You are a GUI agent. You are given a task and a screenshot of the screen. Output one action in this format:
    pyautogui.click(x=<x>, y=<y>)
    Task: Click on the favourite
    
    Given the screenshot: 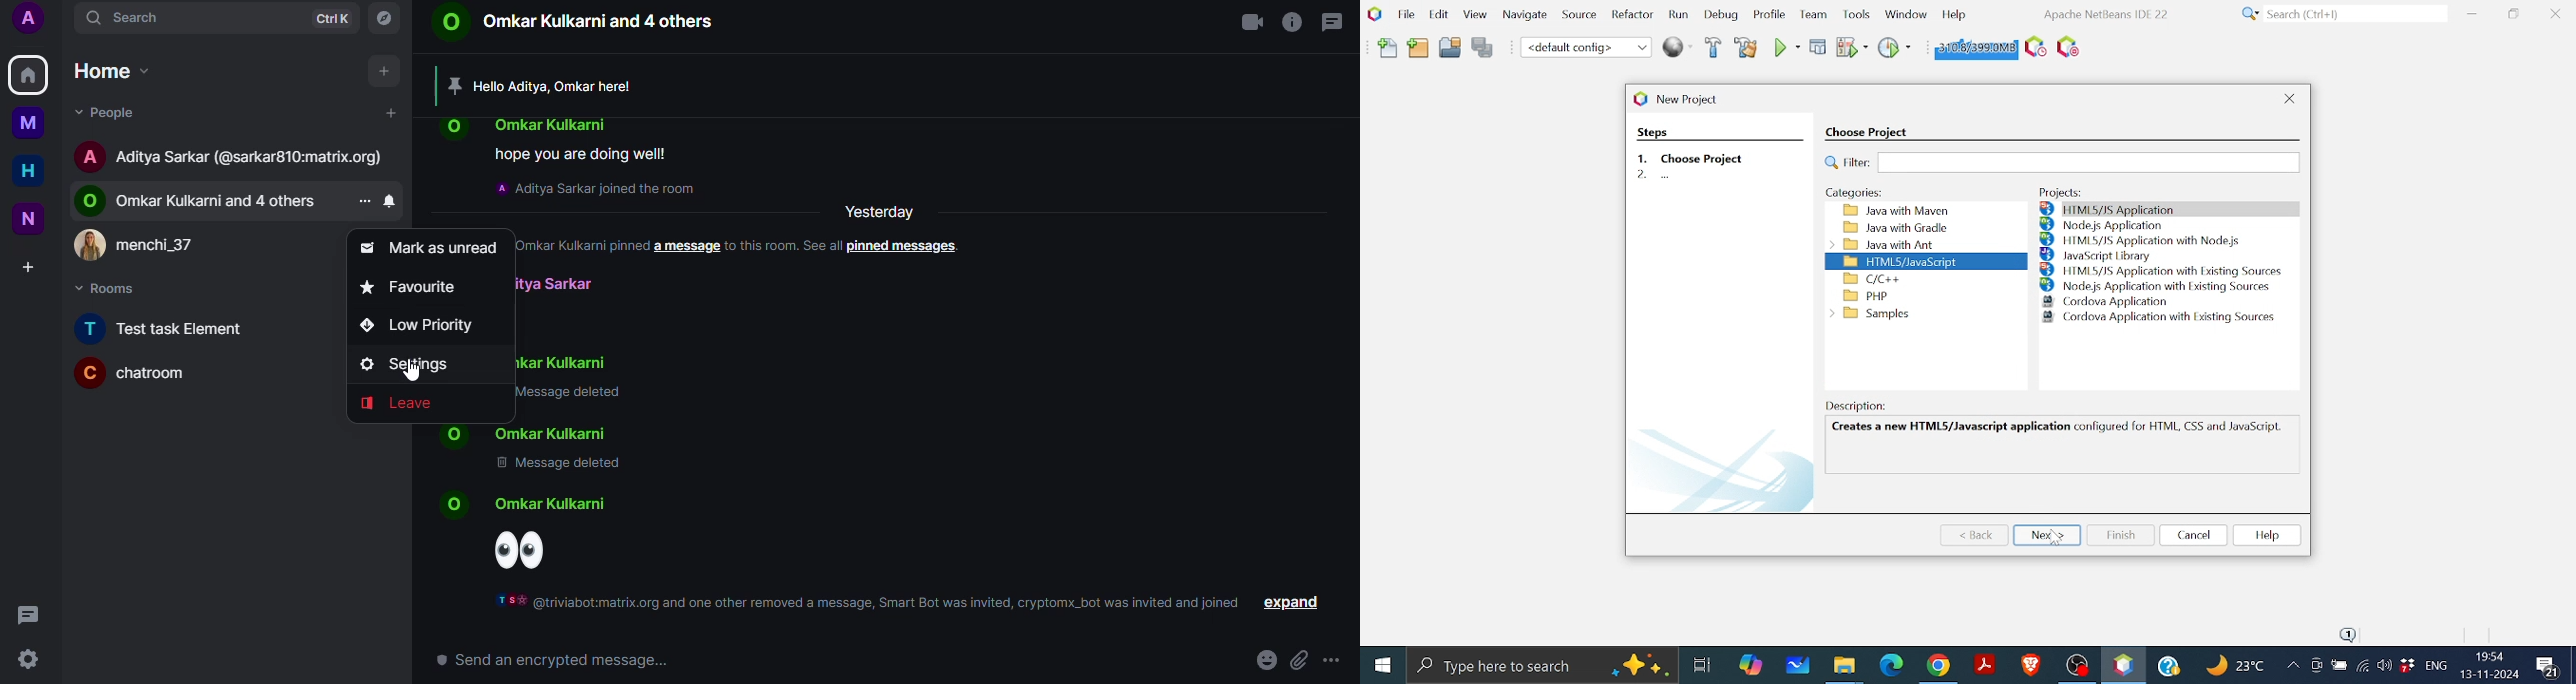 What is the action you would take?
    pyautogui.click(x=415, y=287)
    